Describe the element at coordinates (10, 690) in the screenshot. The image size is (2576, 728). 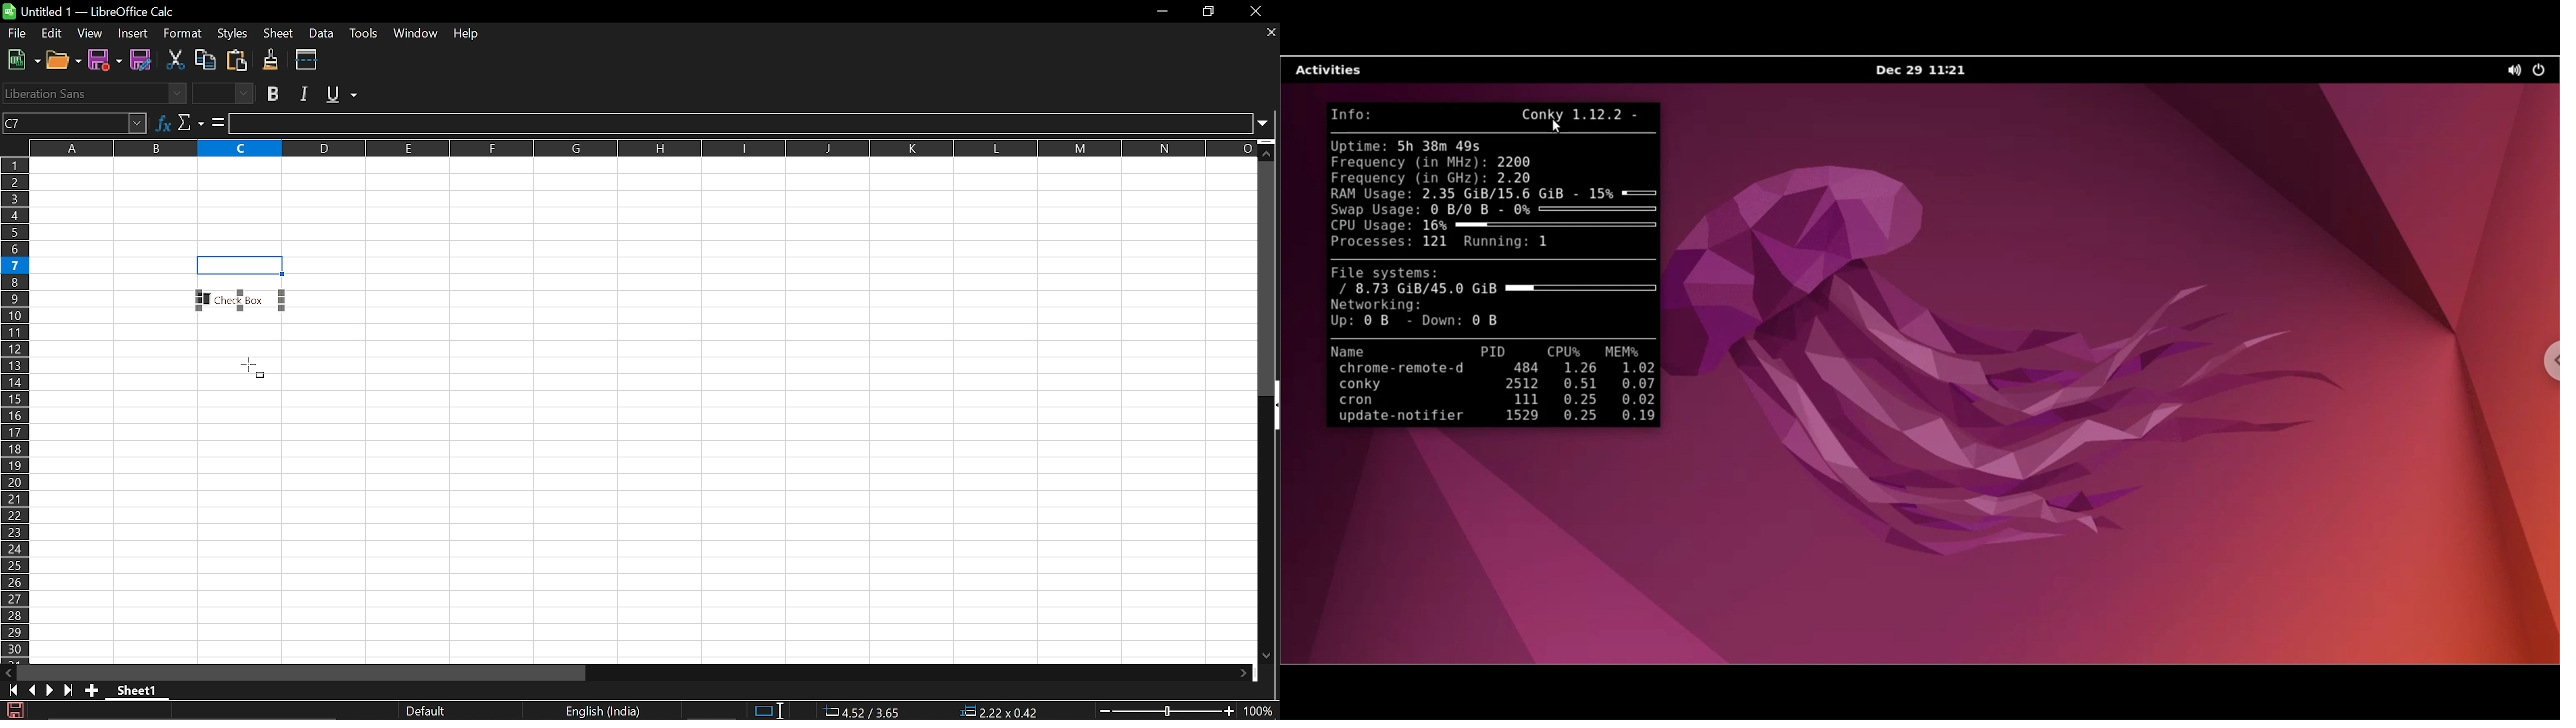
I see `First sheet` at that location.